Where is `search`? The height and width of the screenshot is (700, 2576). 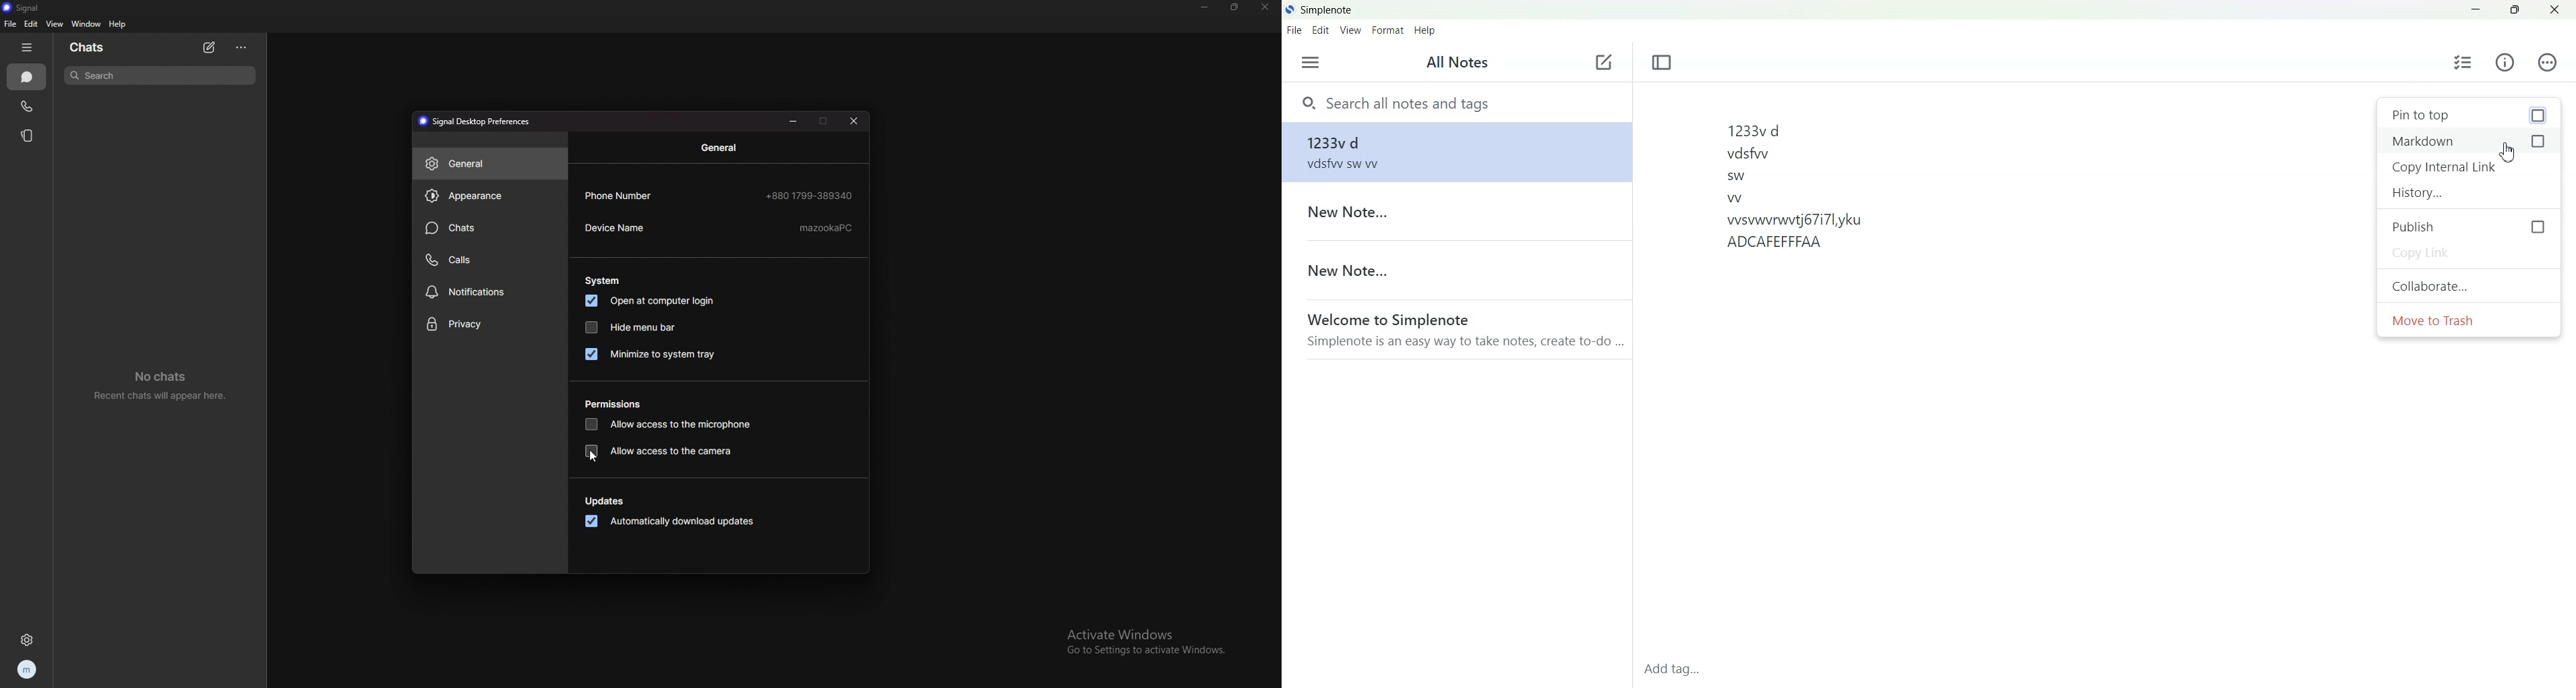
search is located at coordinates (160, 75).